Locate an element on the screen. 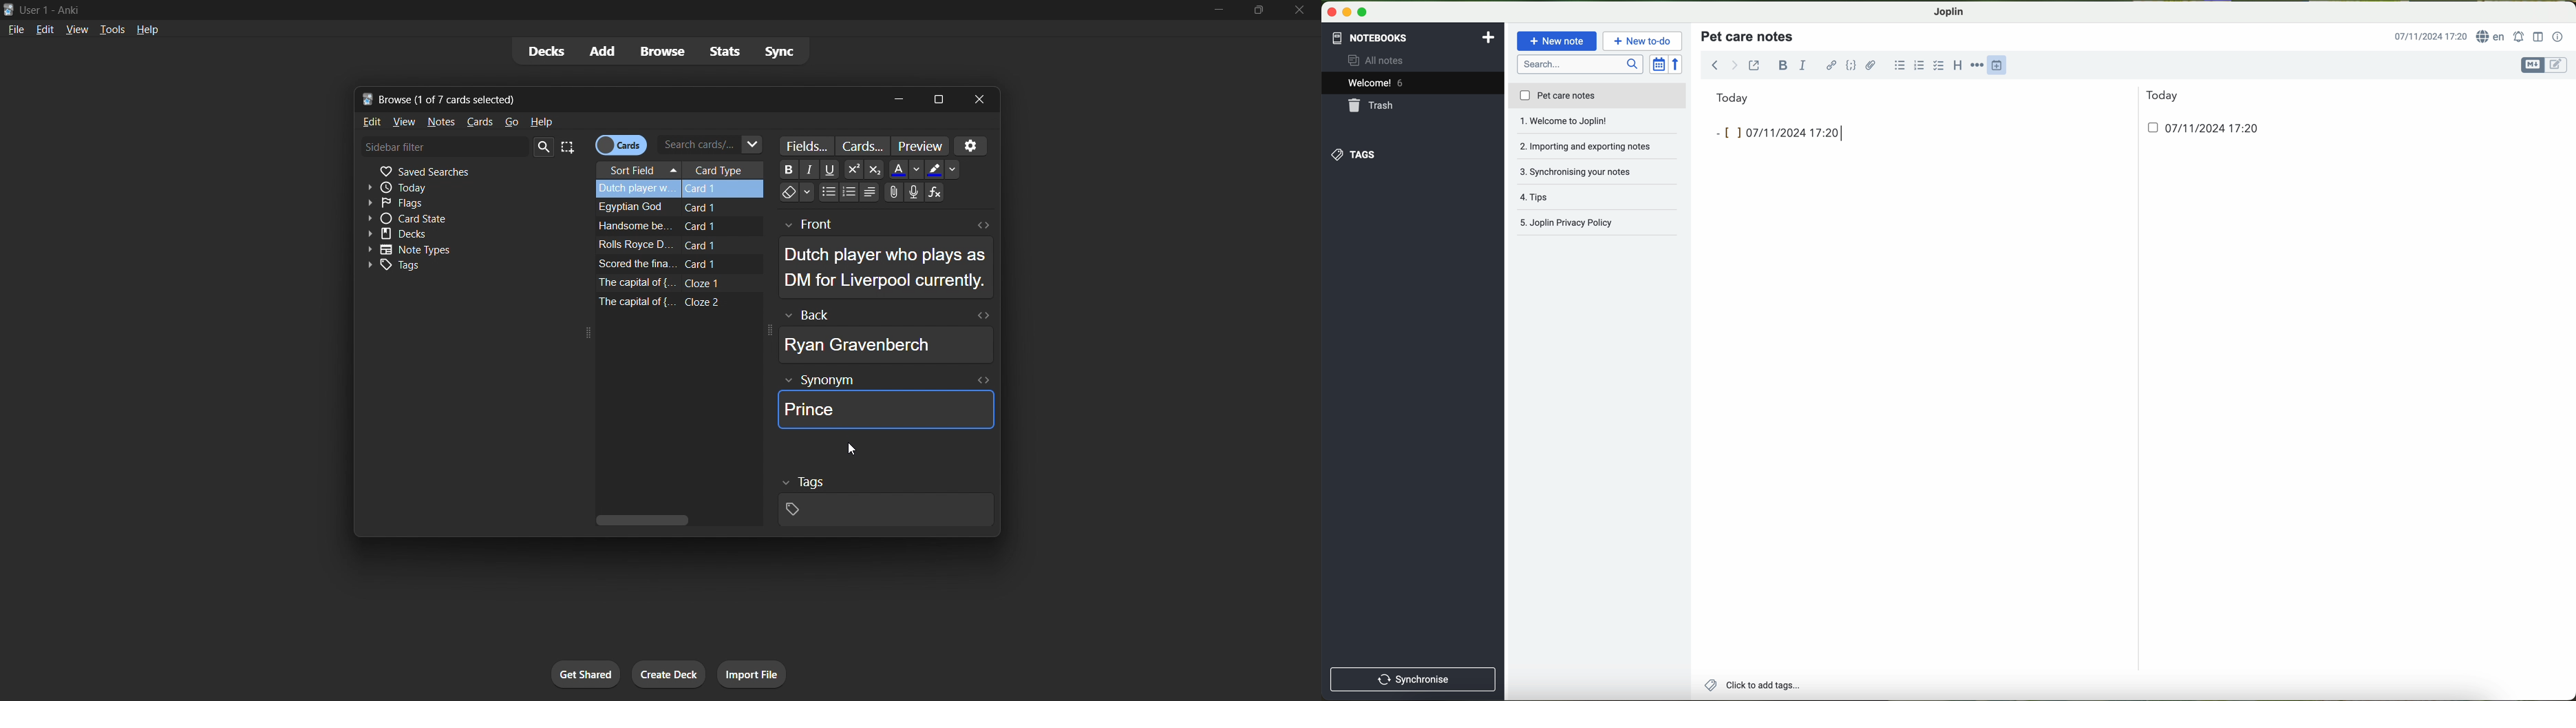  tips is located at coordinates (1597, 172).